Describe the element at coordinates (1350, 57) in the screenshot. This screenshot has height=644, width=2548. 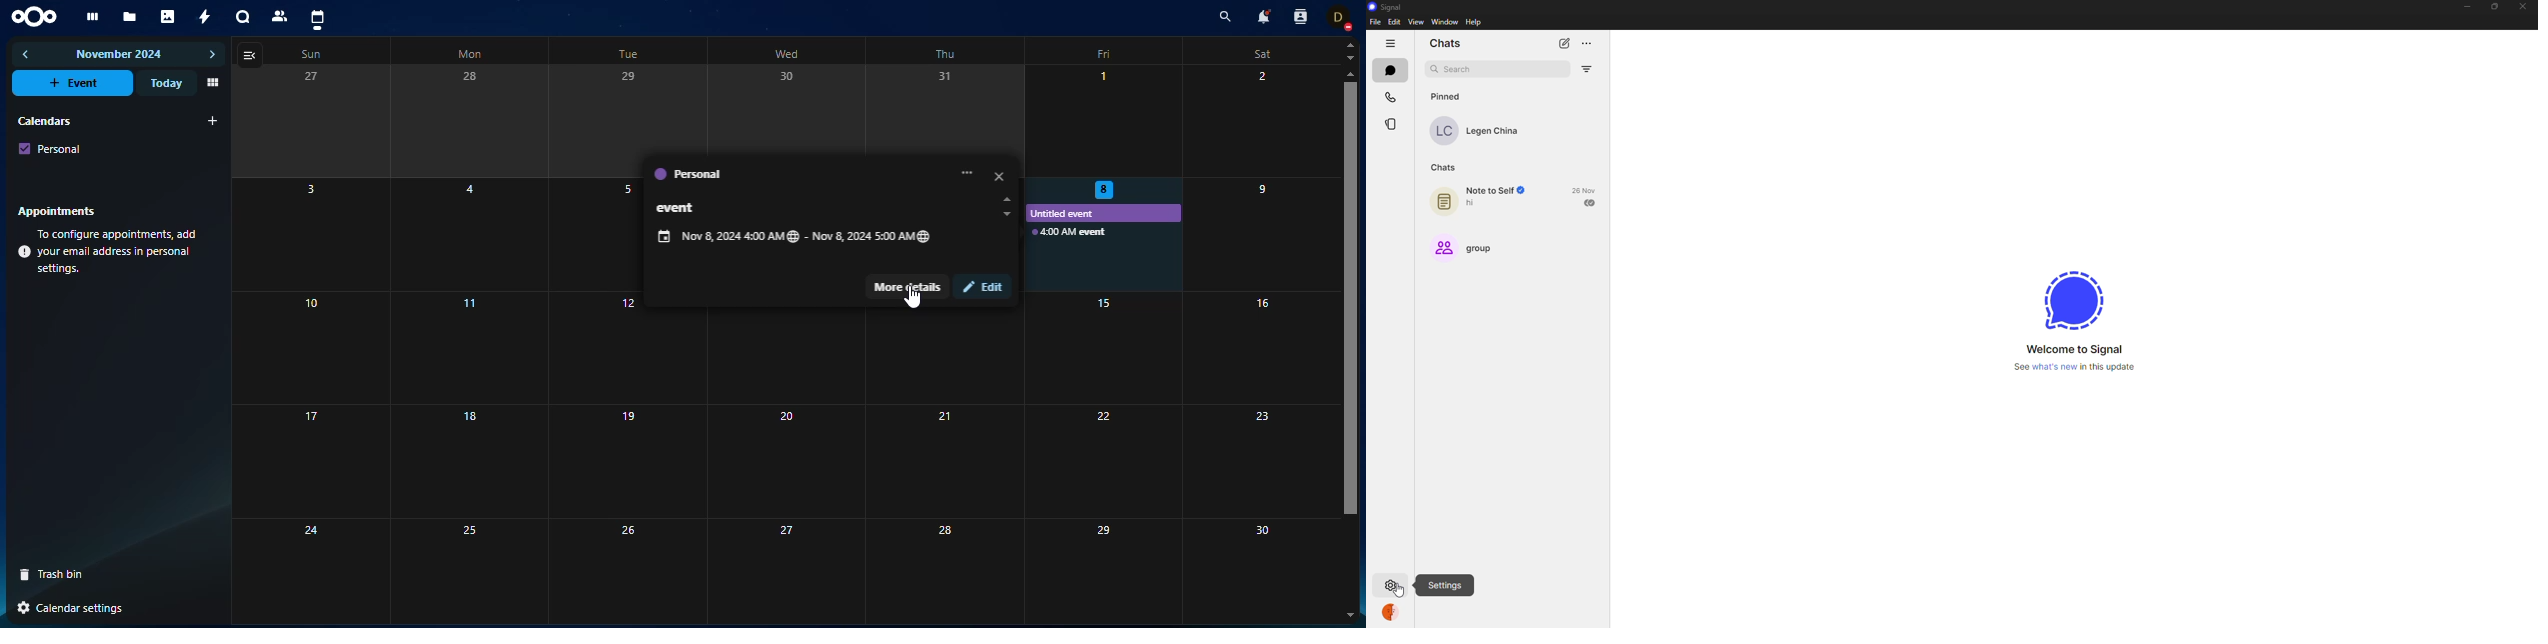
I see `down` at that location.